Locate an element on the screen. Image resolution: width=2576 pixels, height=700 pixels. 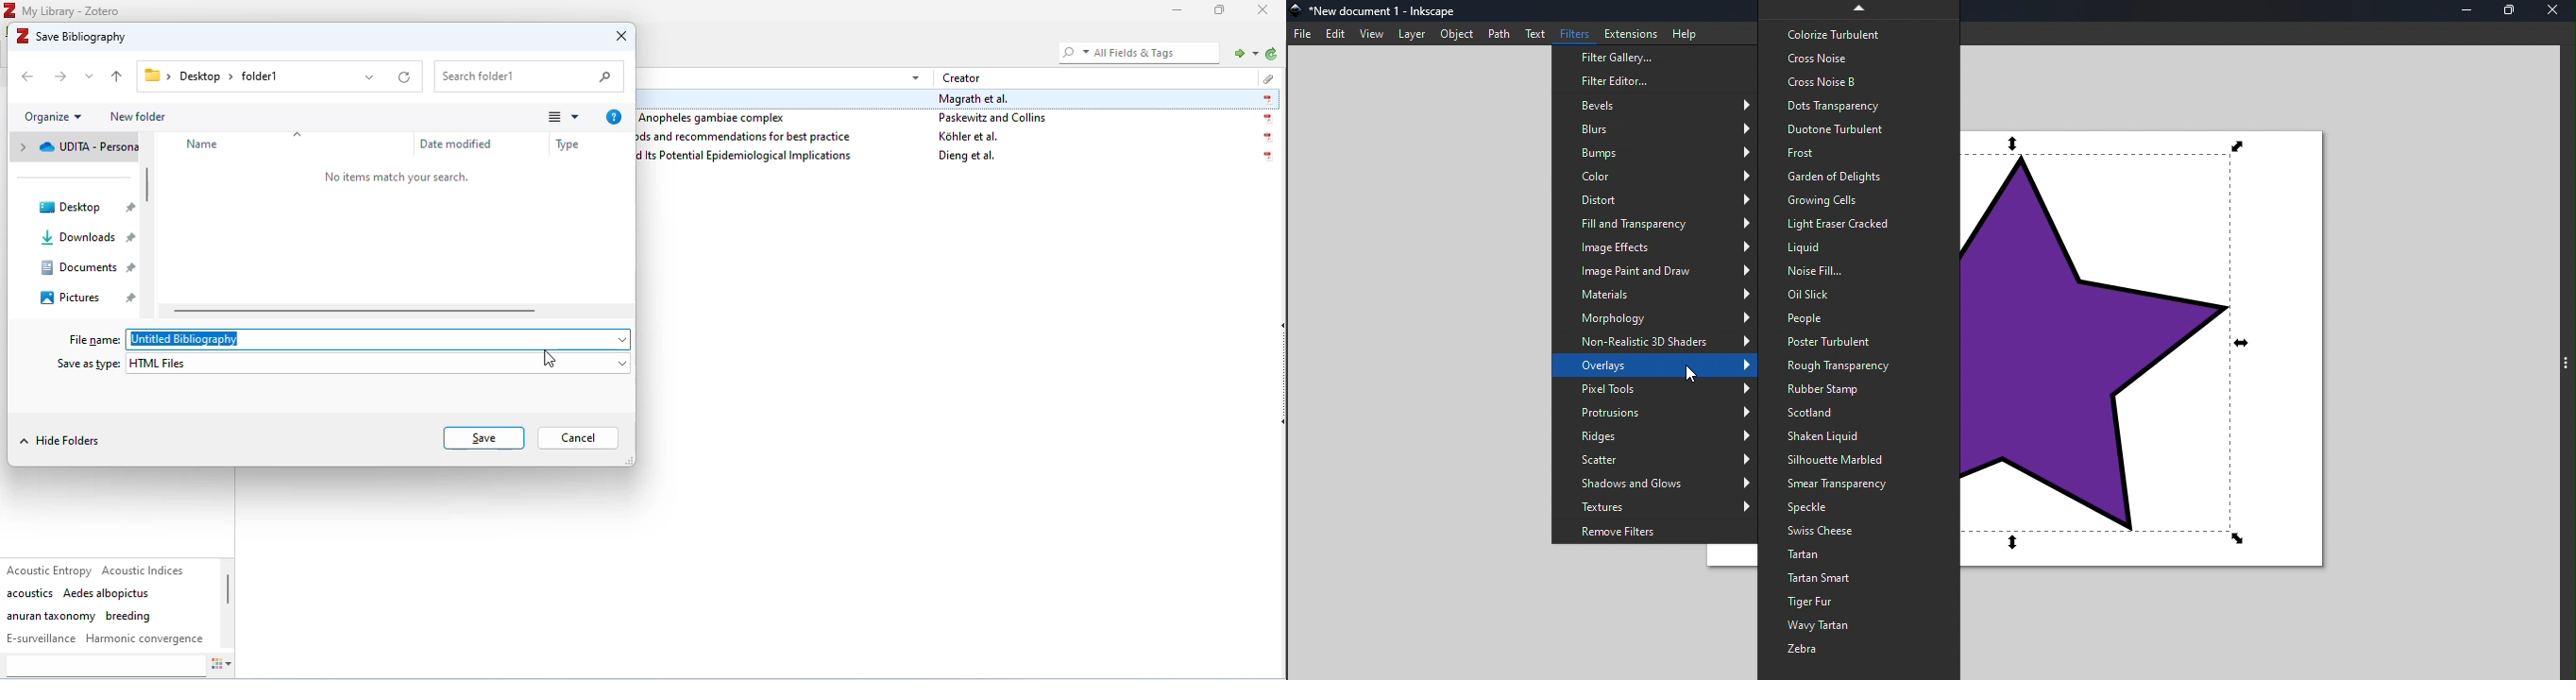
no items match your search is located at coordinates (397, 178).